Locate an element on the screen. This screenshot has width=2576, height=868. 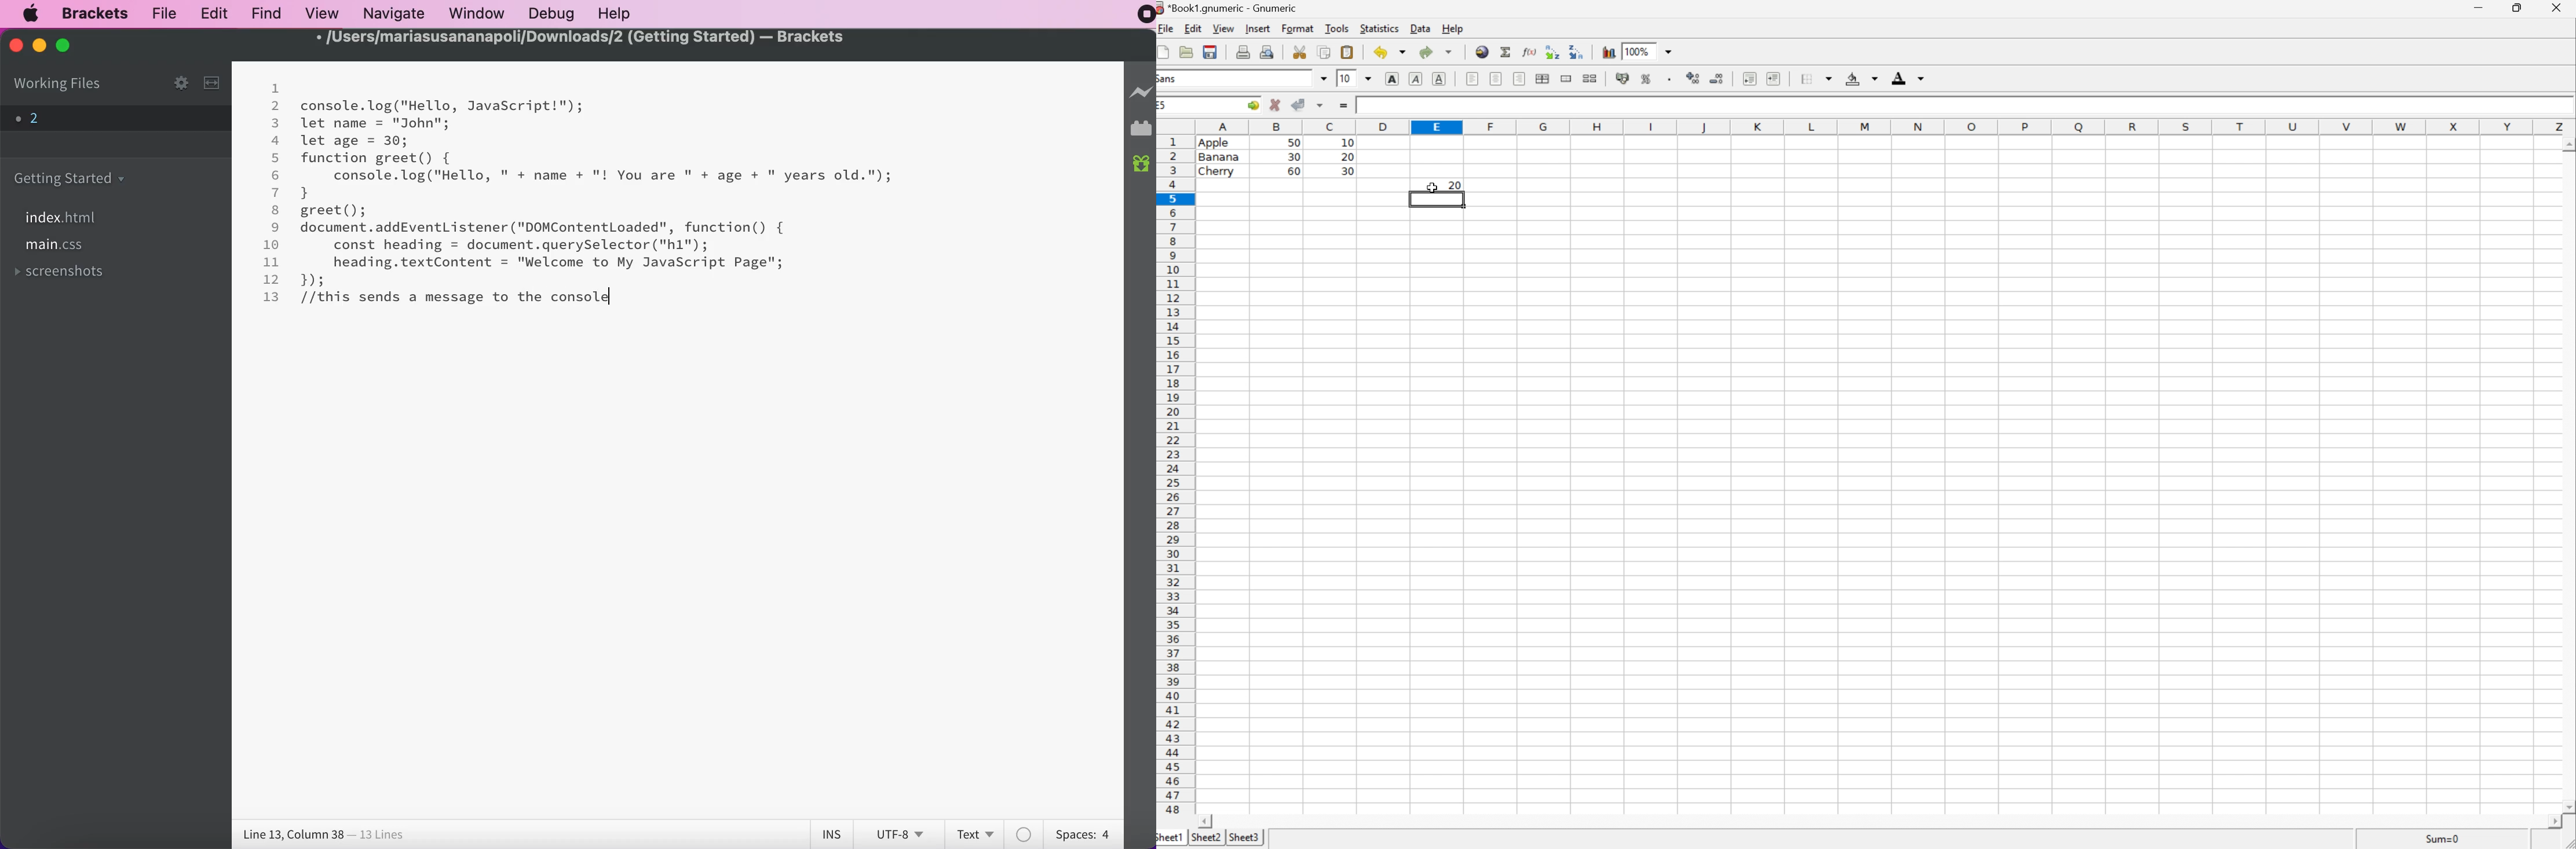
11 is located at coordinates (271, 262).